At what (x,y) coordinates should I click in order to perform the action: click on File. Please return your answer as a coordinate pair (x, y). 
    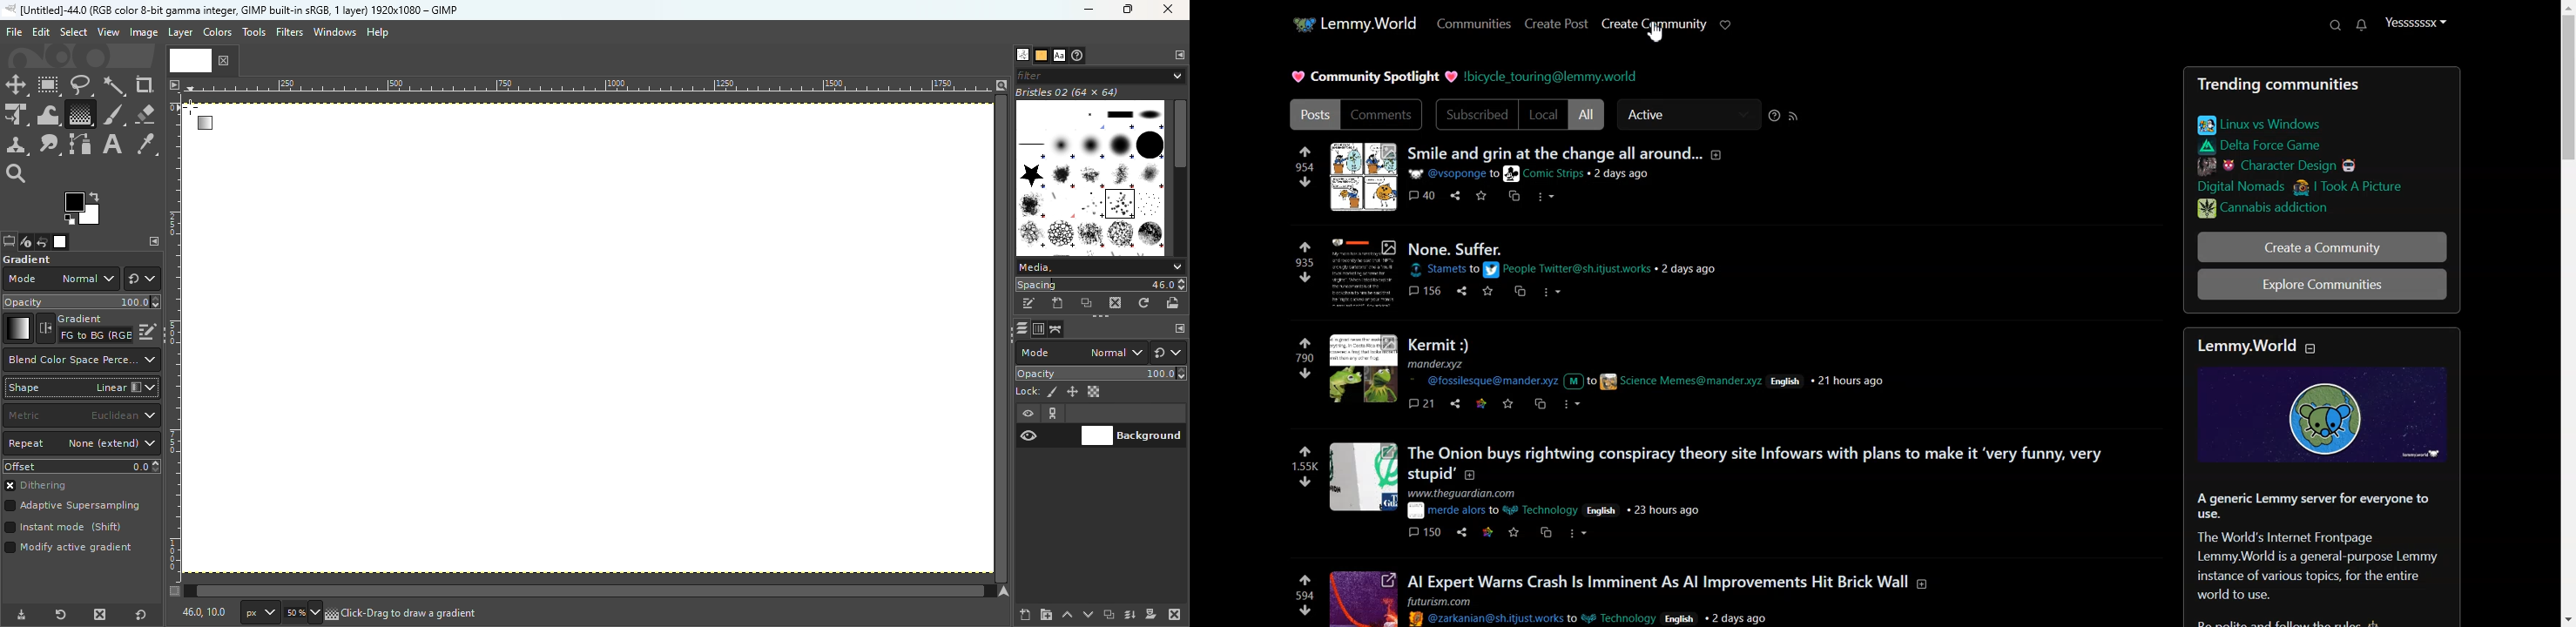
    Looking at the image, I should click on (14, 32).